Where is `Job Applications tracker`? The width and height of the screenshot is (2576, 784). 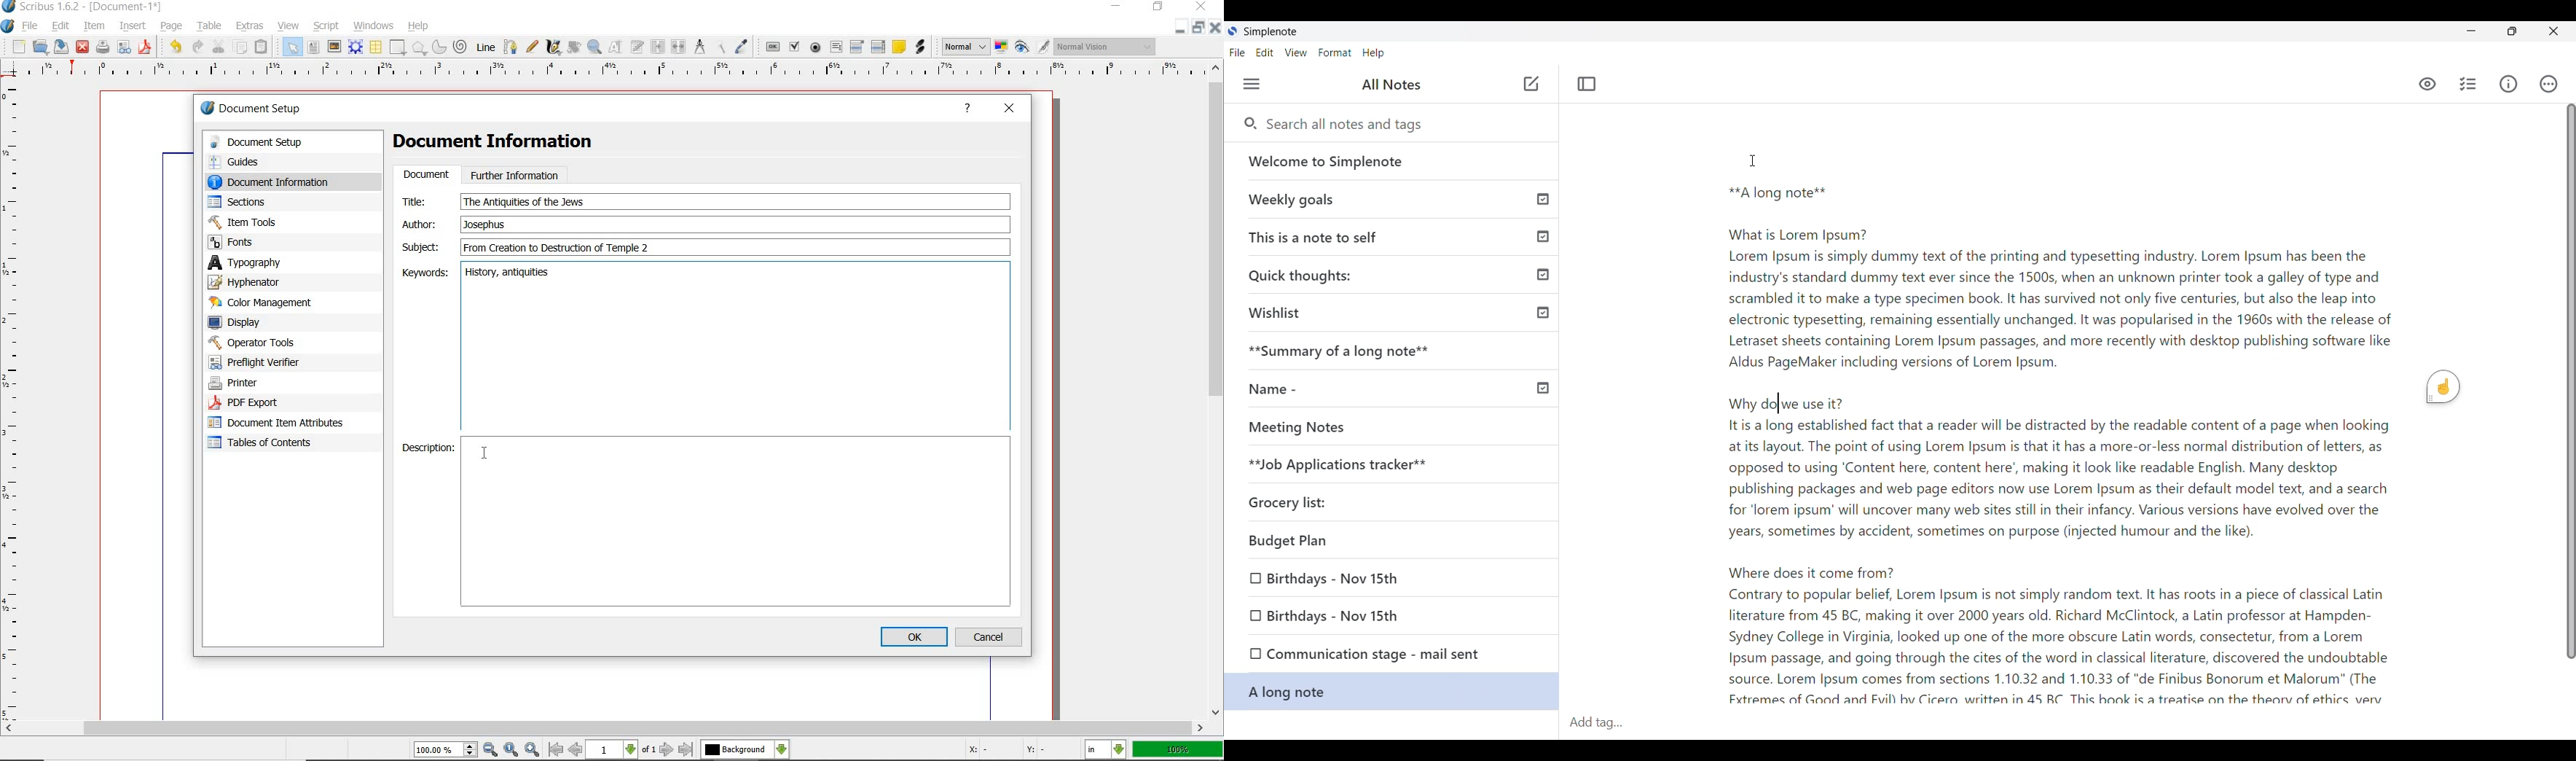
Job Applications tracker is located at coordinates (1330, 465).